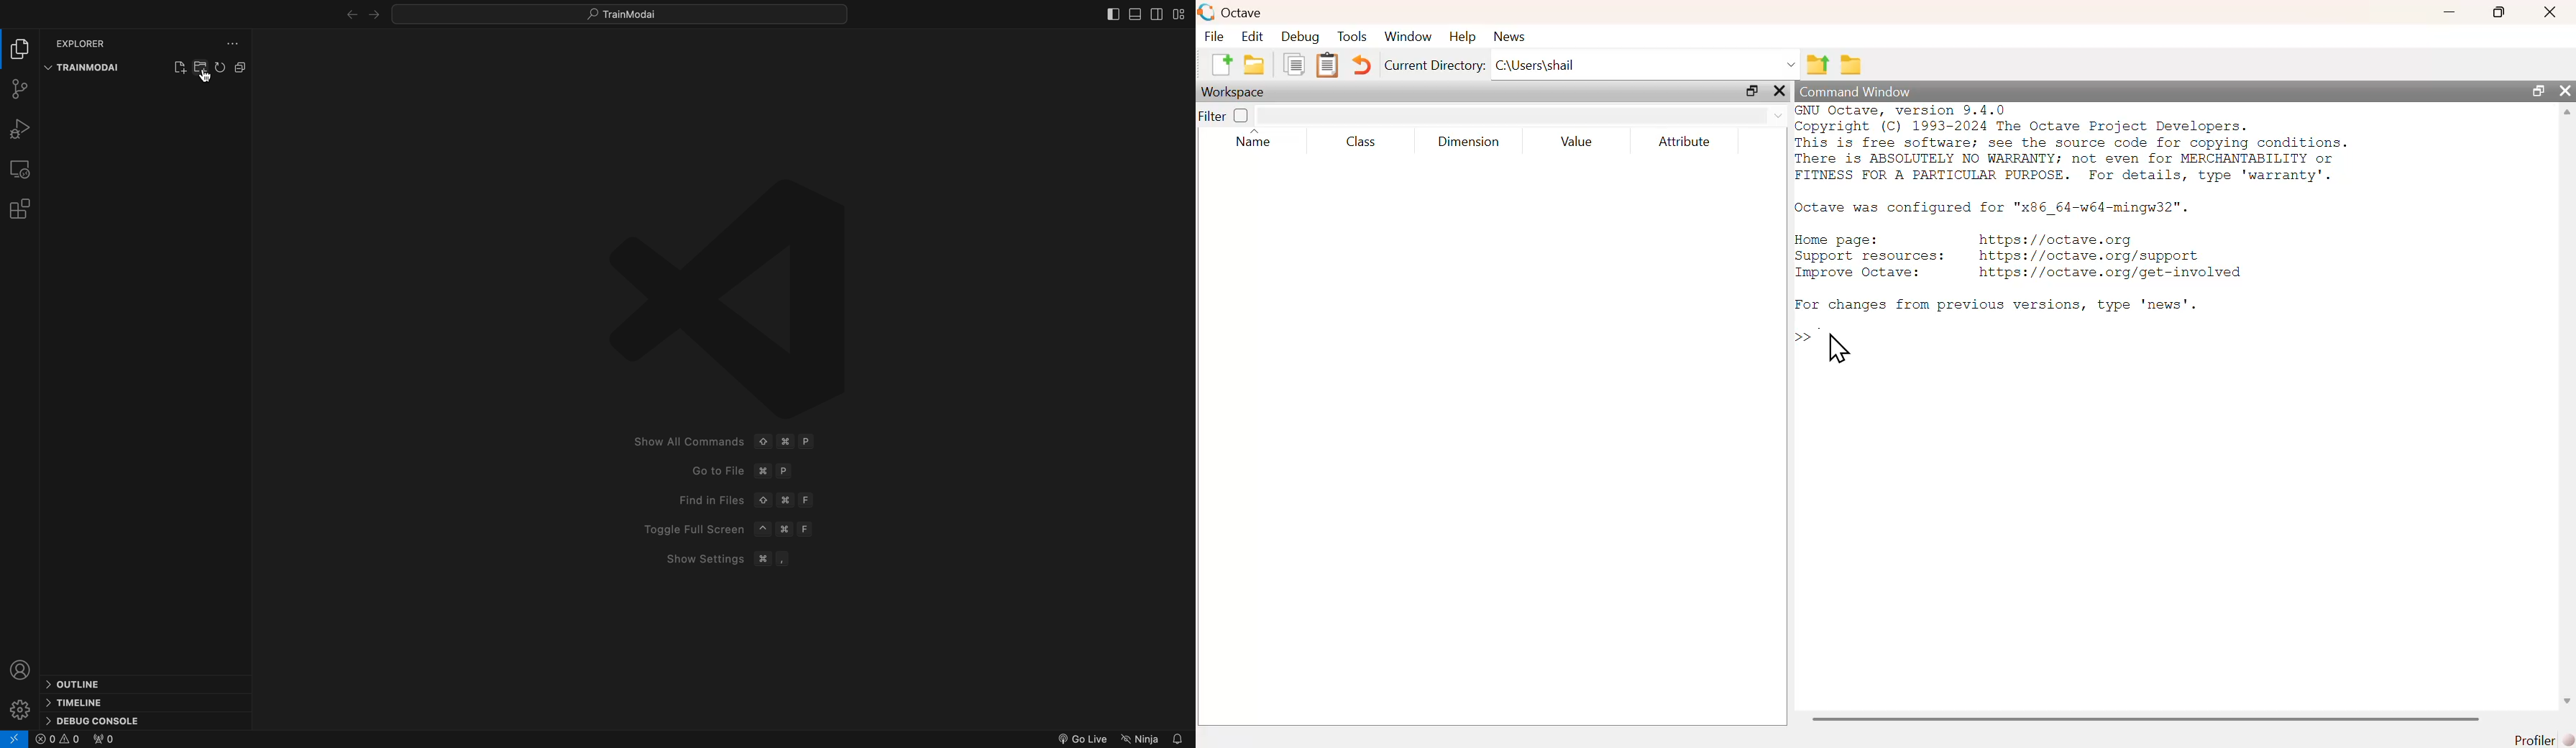  Describe the element at coordinates (2541, 740) in the screenshot. I see `profiler` at that location.